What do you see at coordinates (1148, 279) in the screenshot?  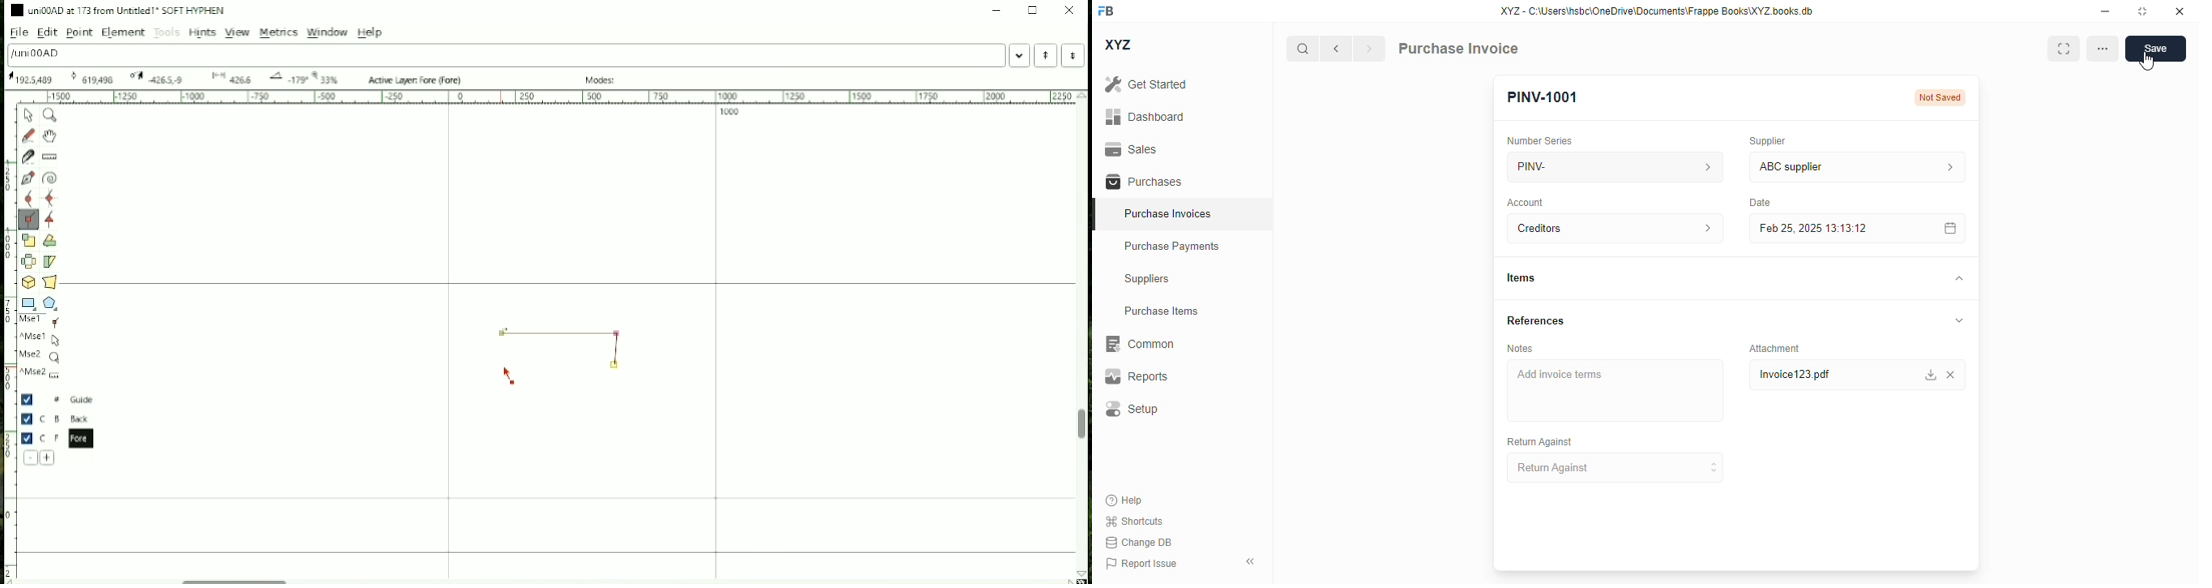 I see `suppliers` at bounding box center [1148, 279].